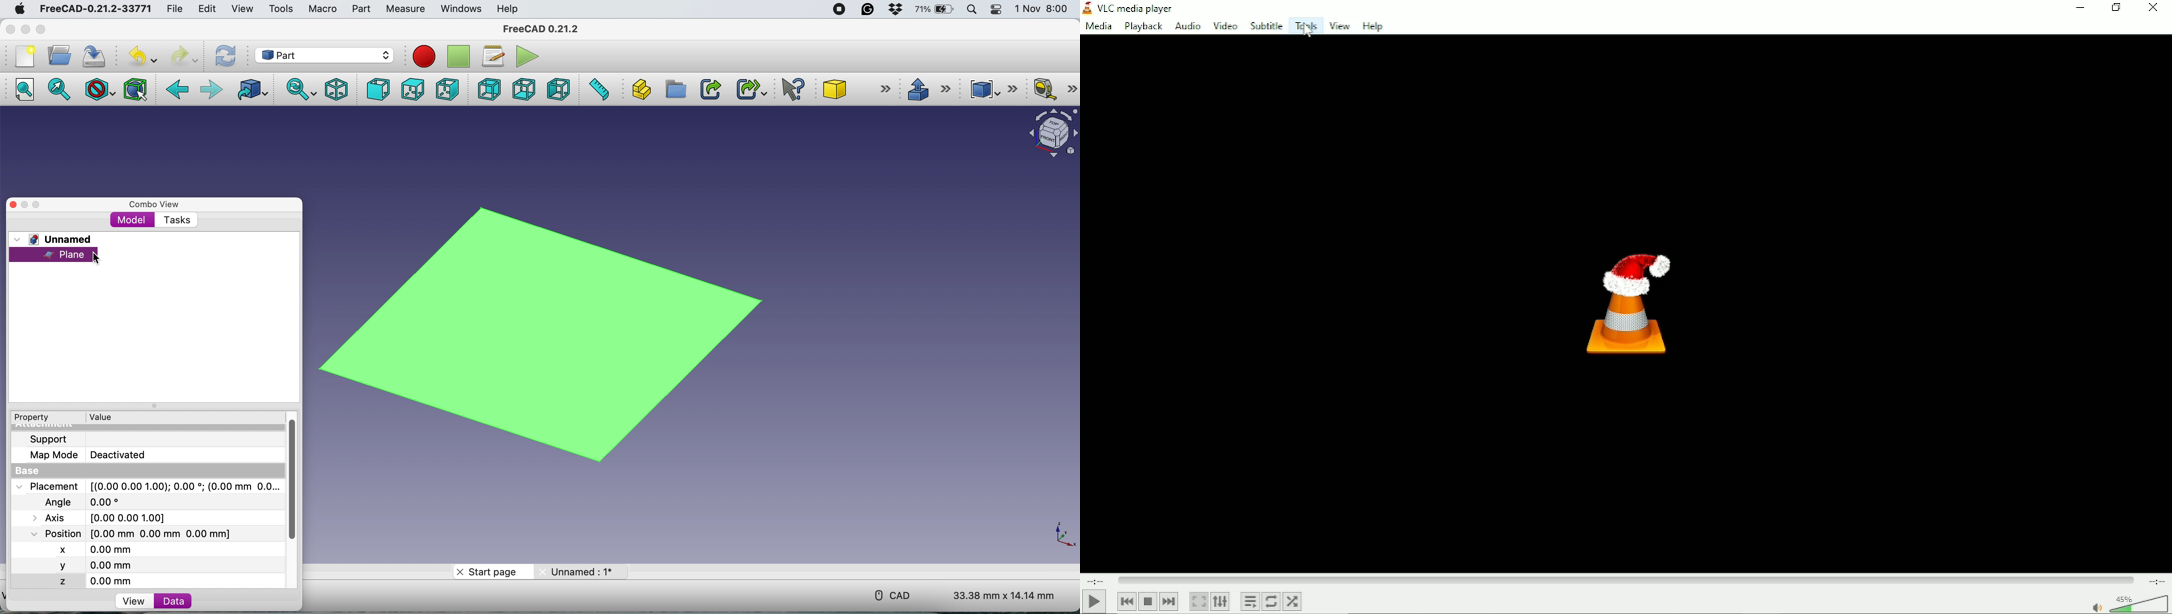 The image size is (2184, 616). I want to click on undo, so click(143, 57).